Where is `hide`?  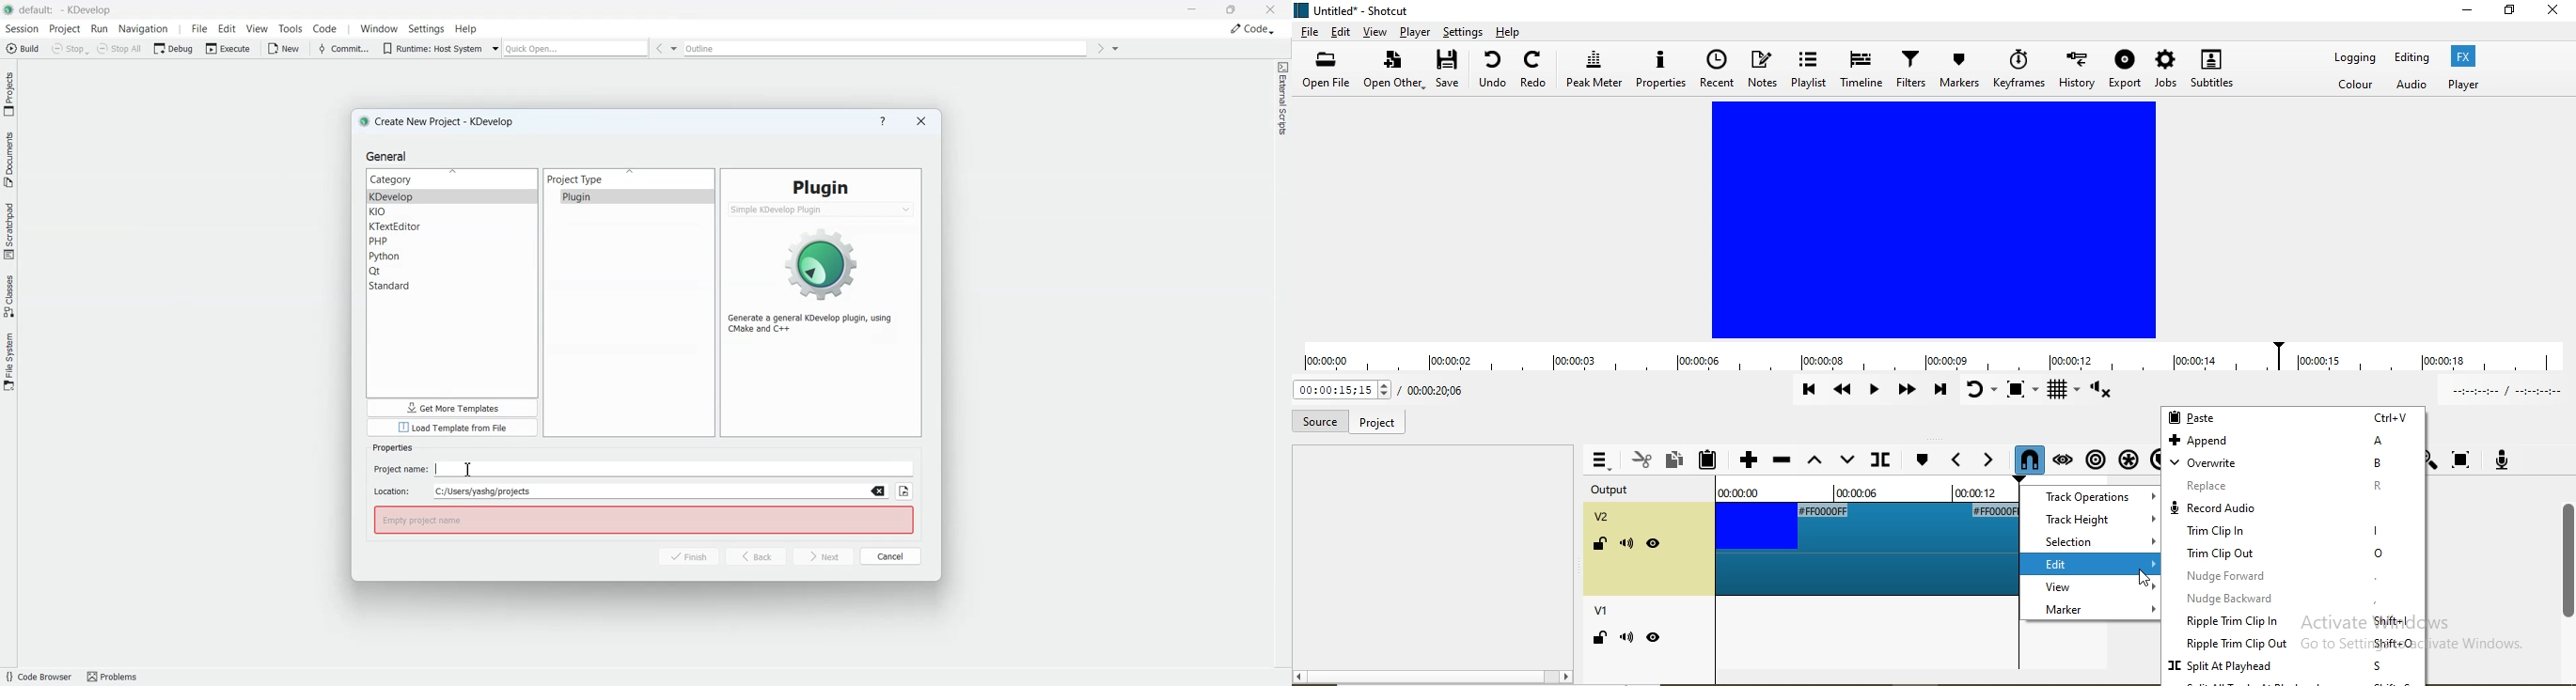
hide is located at coordinates (1655, 637).